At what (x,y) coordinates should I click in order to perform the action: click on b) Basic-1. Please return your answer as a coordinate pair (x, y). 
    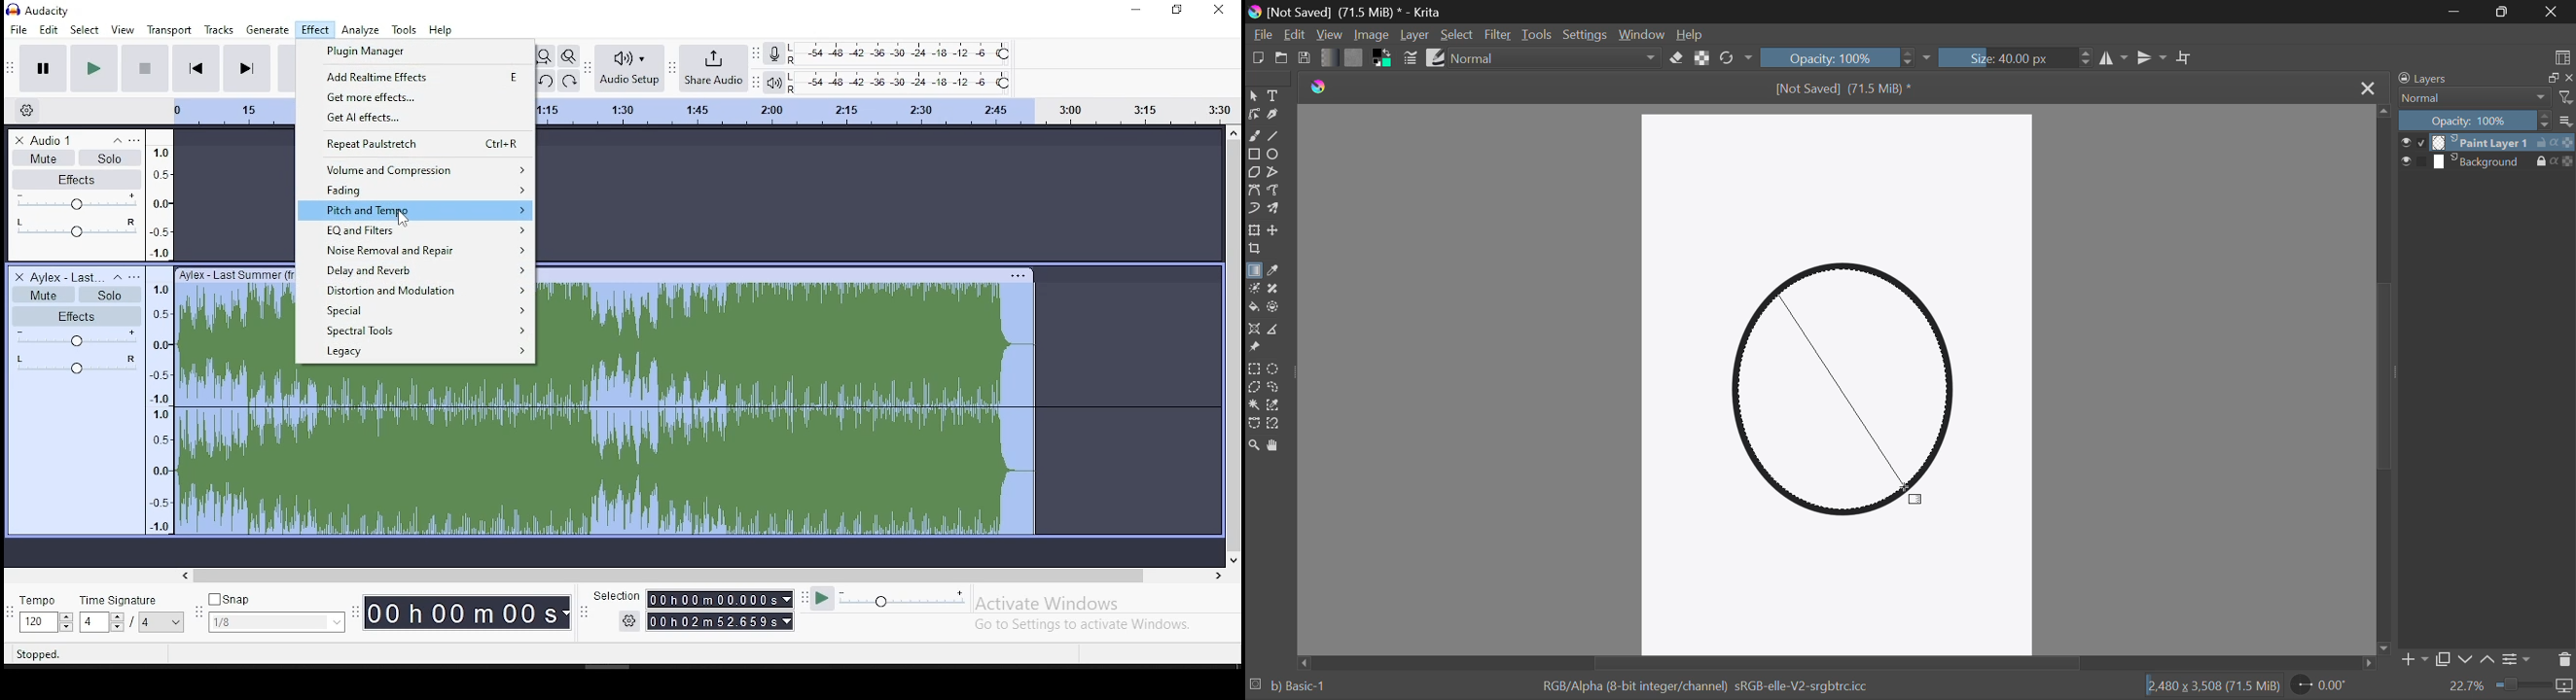
    Looking at the image, I should click on (1295, 687).